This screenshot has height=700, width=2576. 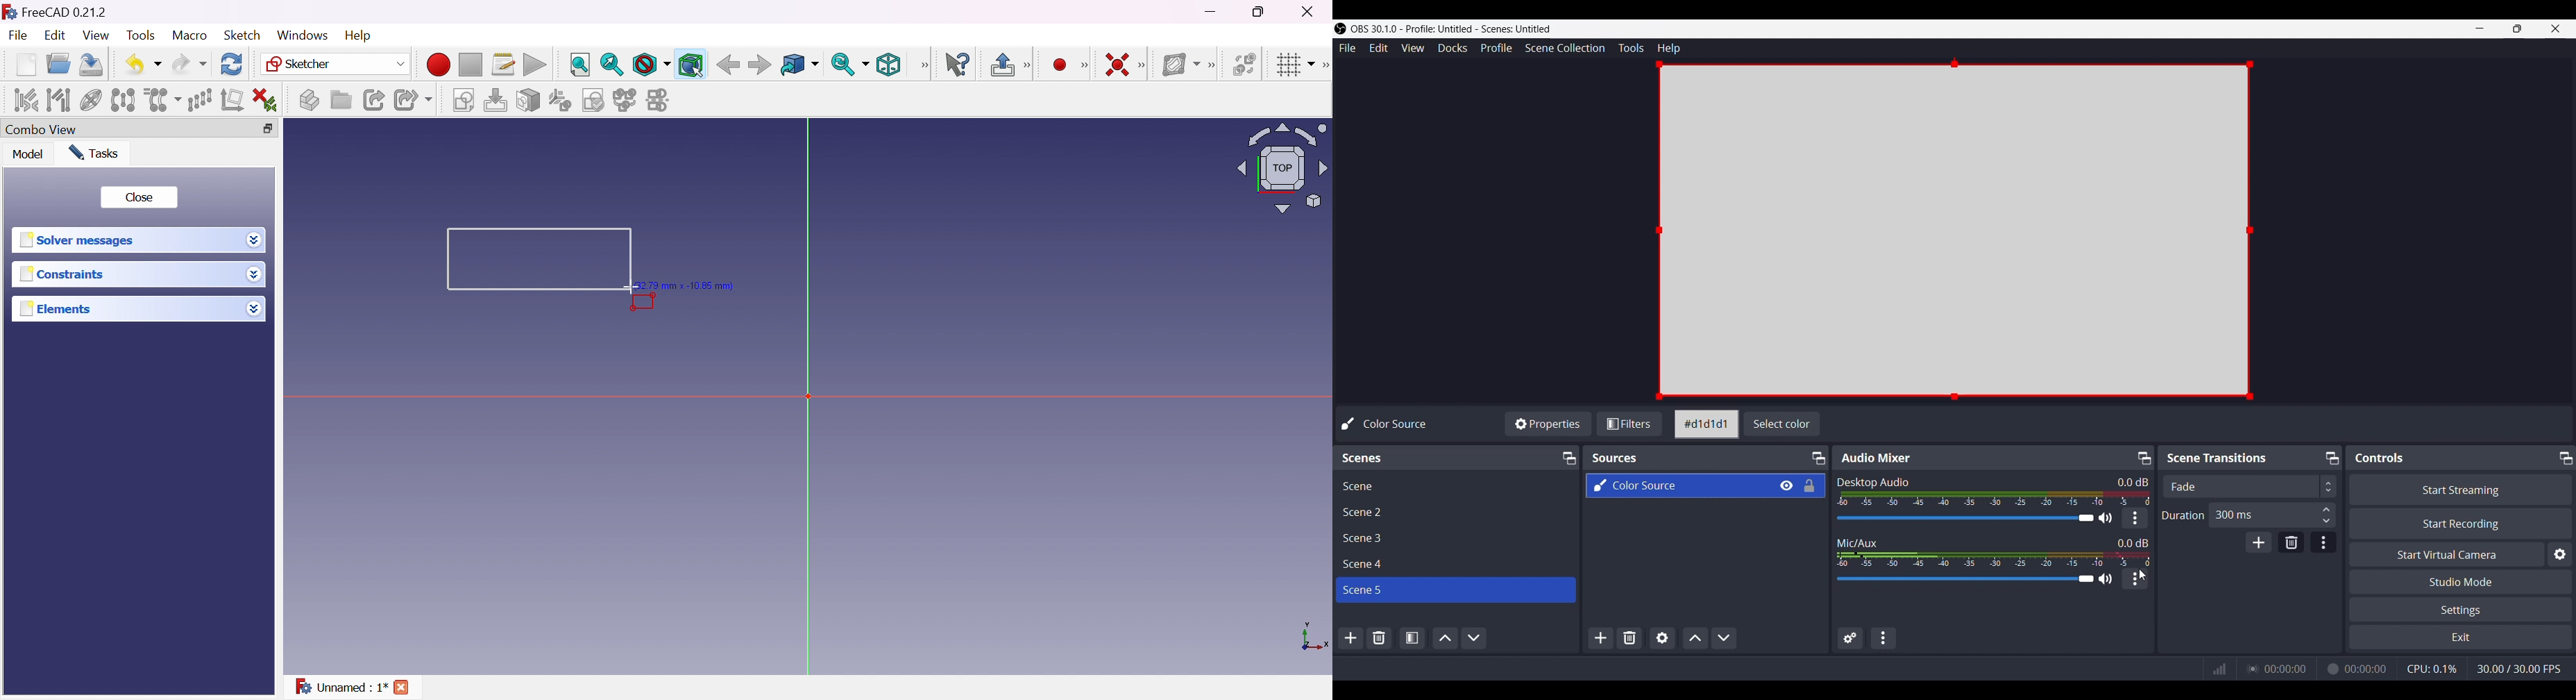 What do you see at coordinates (2516, 29) in the screenshot?
I see `Maximize` at bounding box center [2516, 29].